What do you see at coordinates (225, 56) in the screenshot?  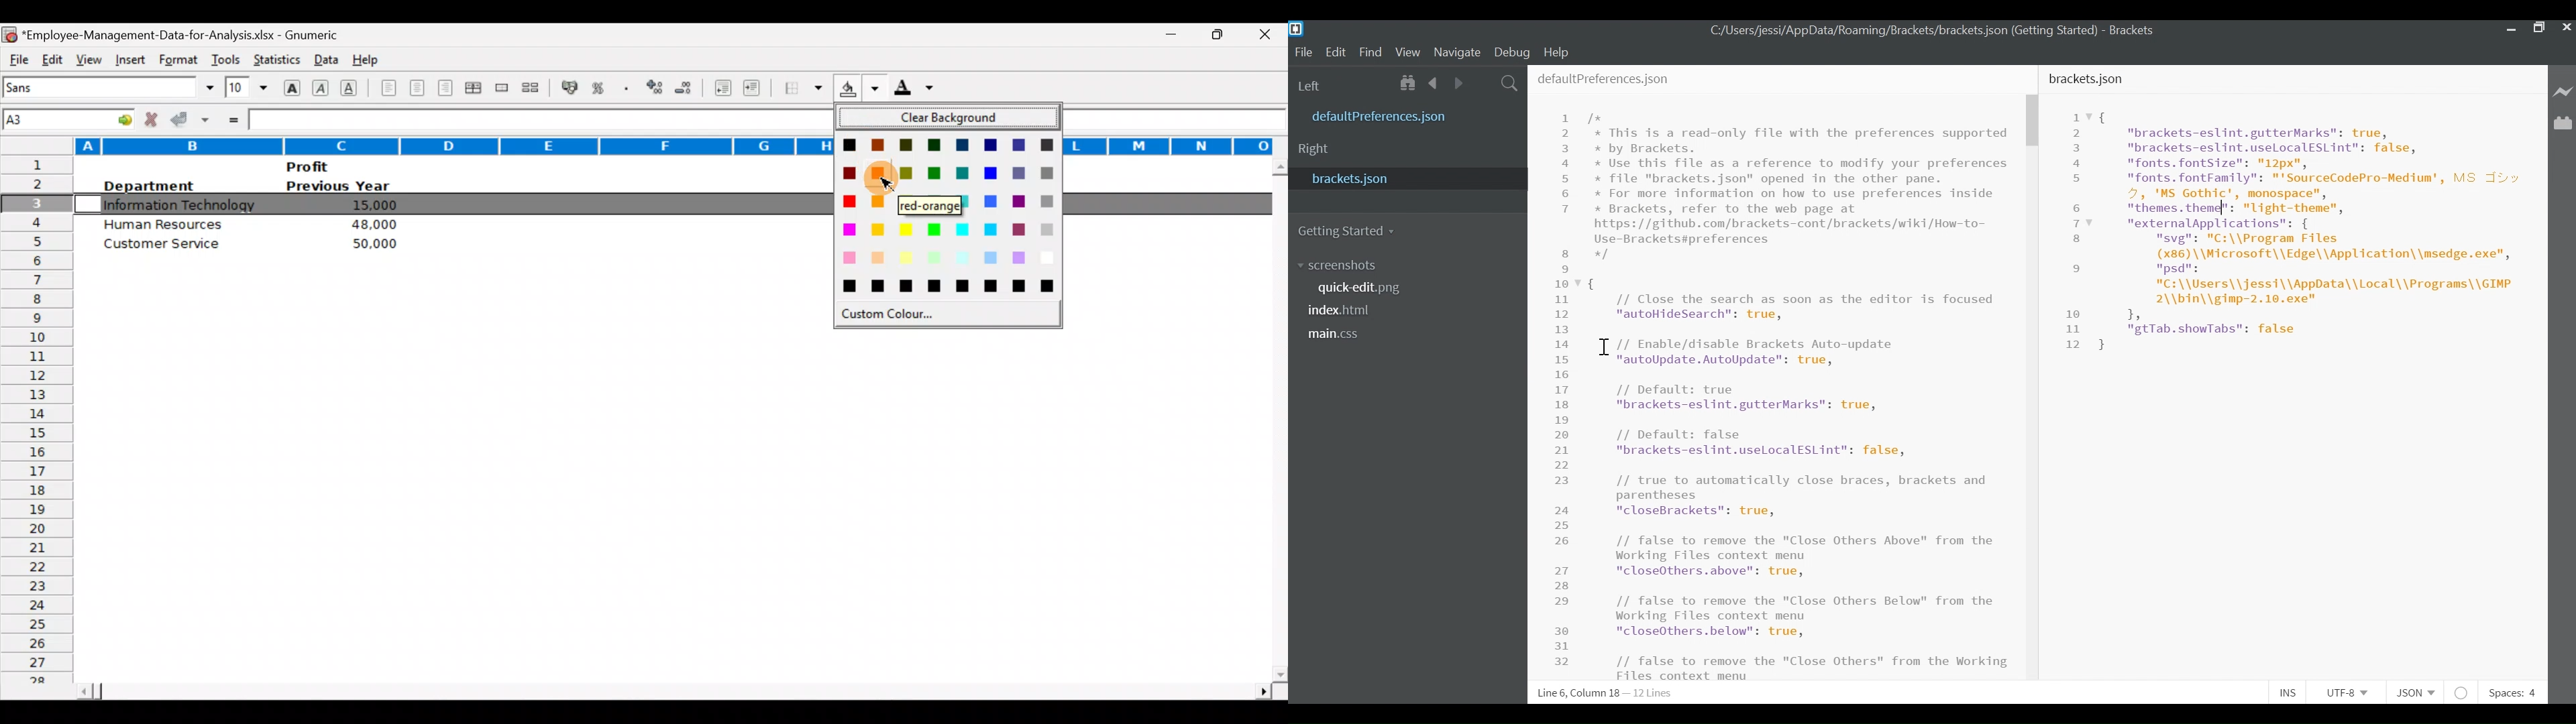 I see `Tools` at bounding box center [225, 56].